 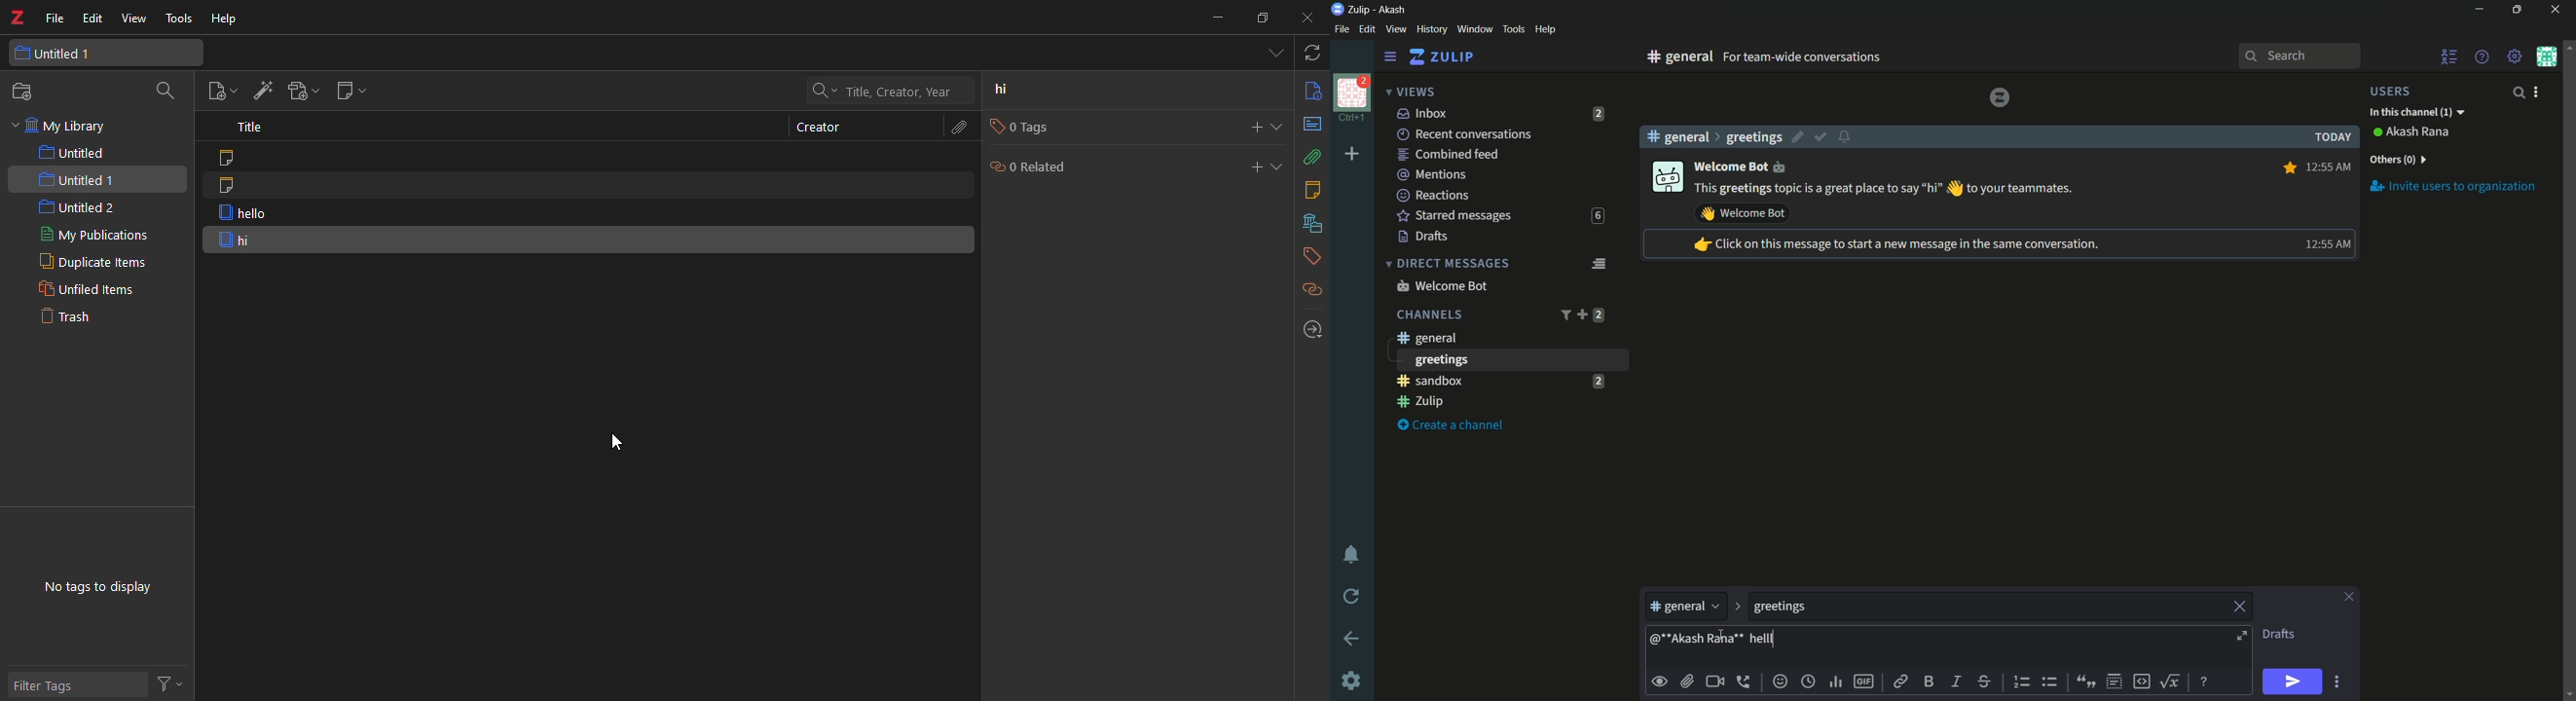 I want to click on new item, so click(x=217, y=91).